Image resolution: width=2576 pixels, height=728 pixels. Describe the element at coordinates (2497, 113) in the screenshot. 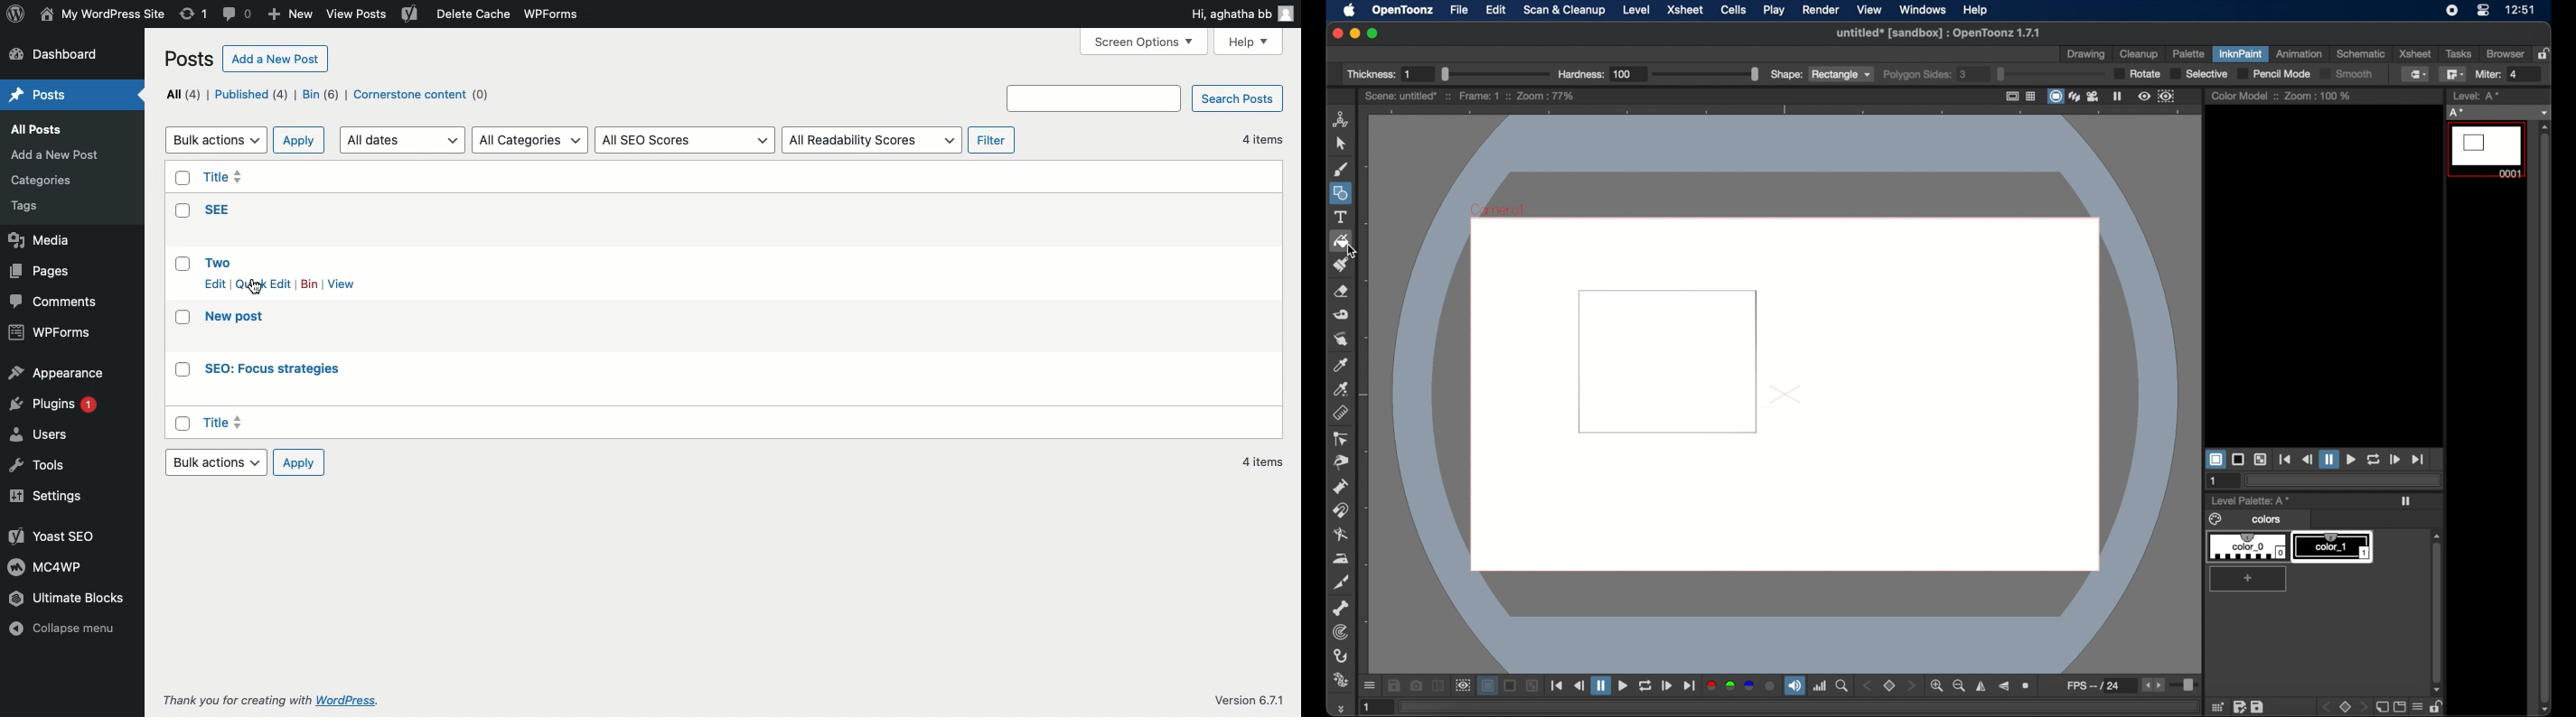

I see `no current level ` at that location.